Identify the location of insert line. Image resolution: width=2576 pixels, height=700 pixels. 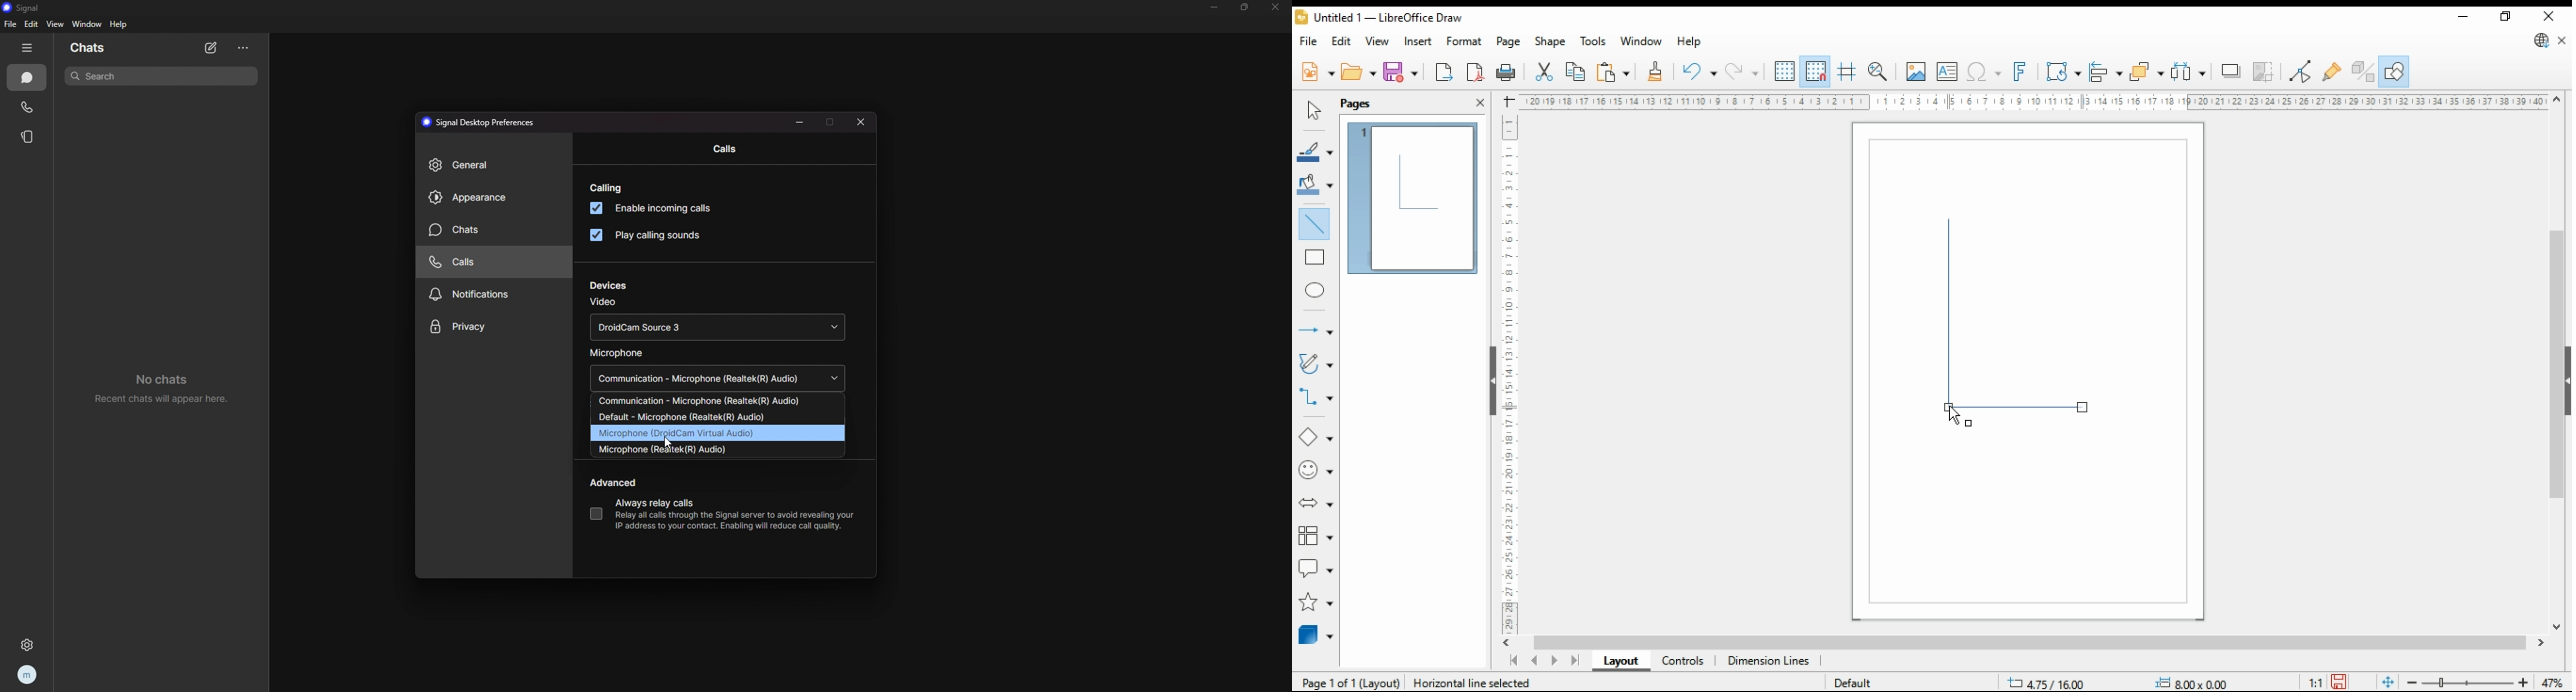
(1314, 222).